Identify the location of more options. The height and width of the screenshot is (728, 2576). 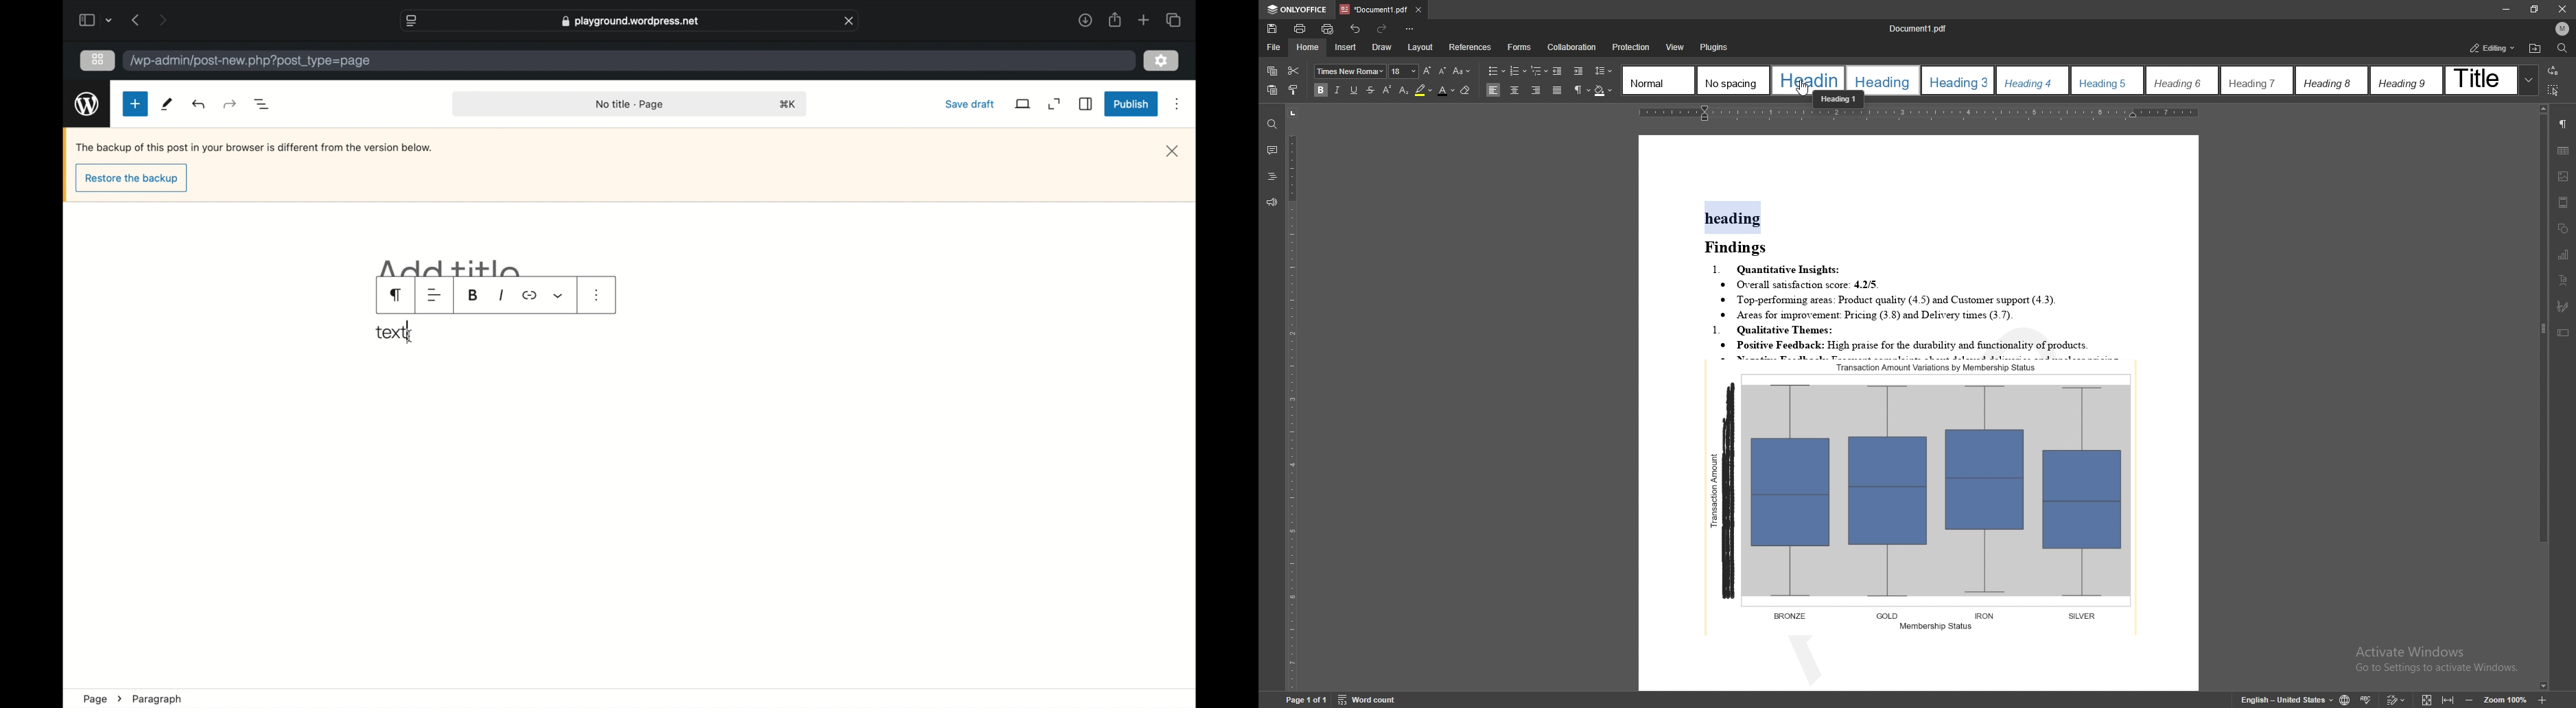
(597, 295).